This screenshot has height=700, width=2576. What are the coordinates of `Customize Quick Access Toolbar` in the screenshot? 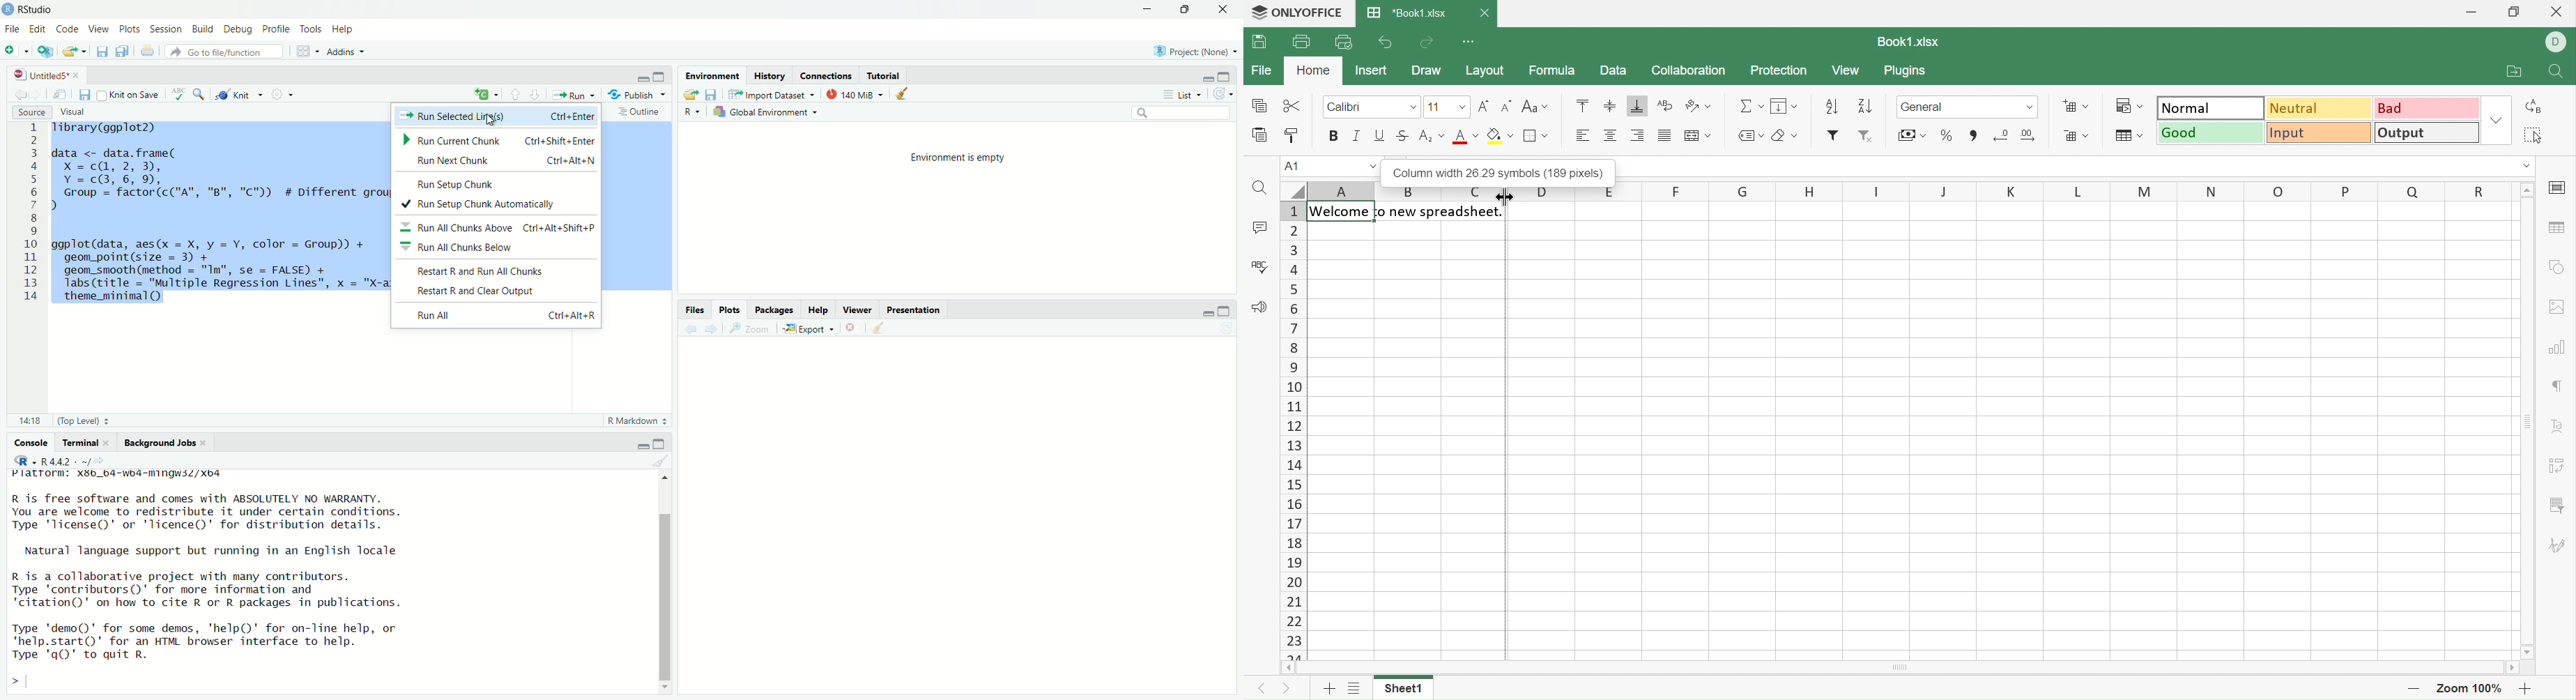 It's located at (1470, 43).